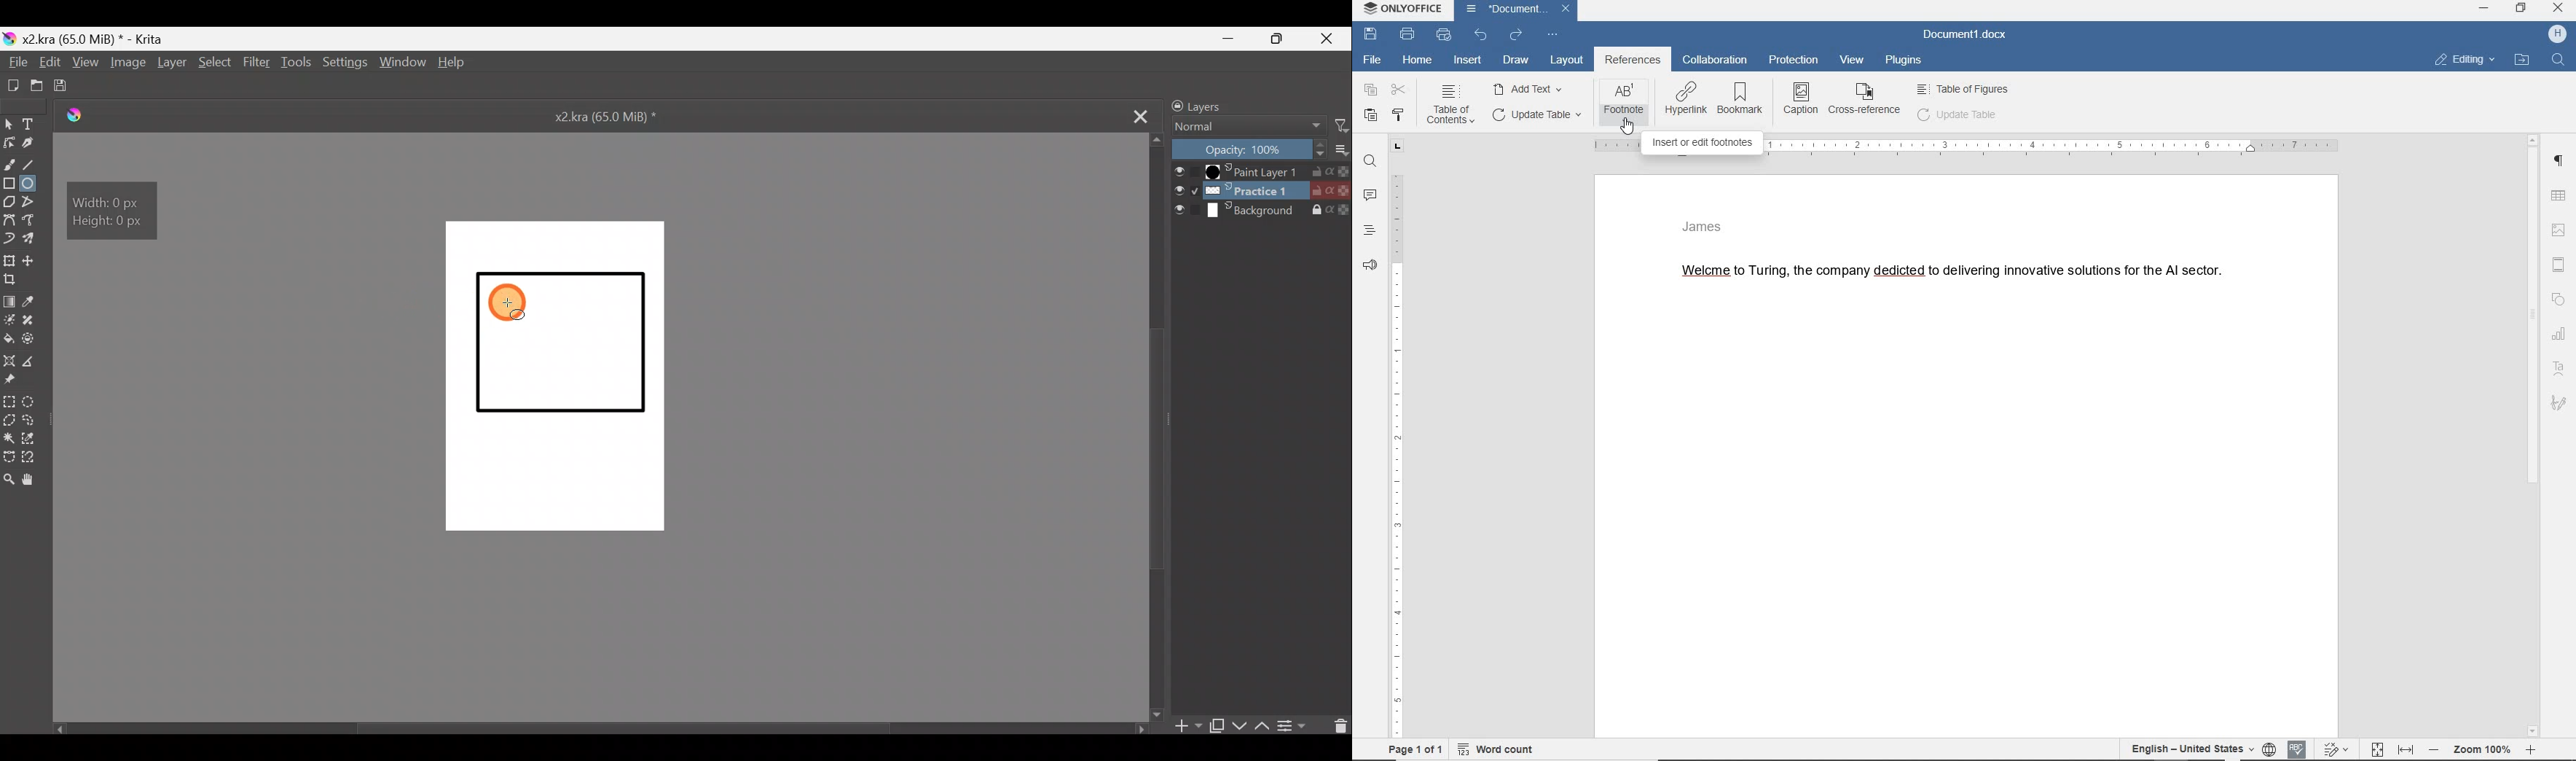 This screenshot has width=2576, height=784. I want to click on CLOSE, so click(2558, 9).